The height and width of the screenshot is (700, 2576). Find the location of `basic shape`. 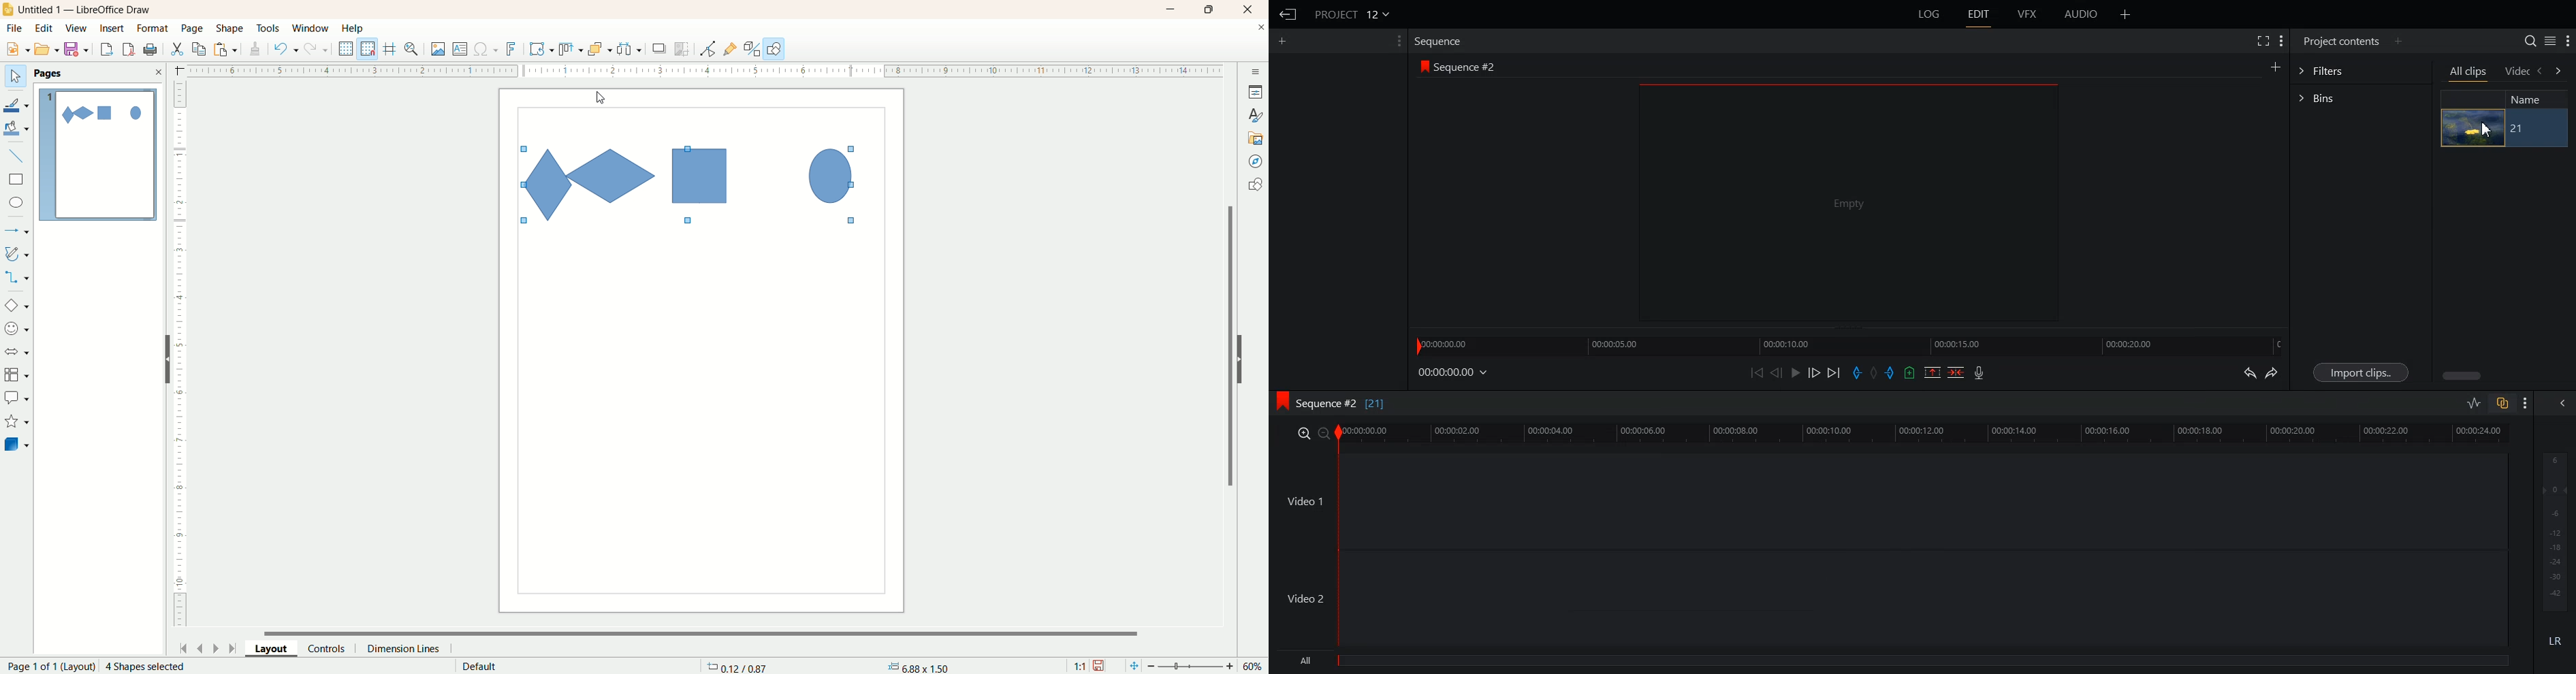

basic shape is located at coordinates (16, 305).